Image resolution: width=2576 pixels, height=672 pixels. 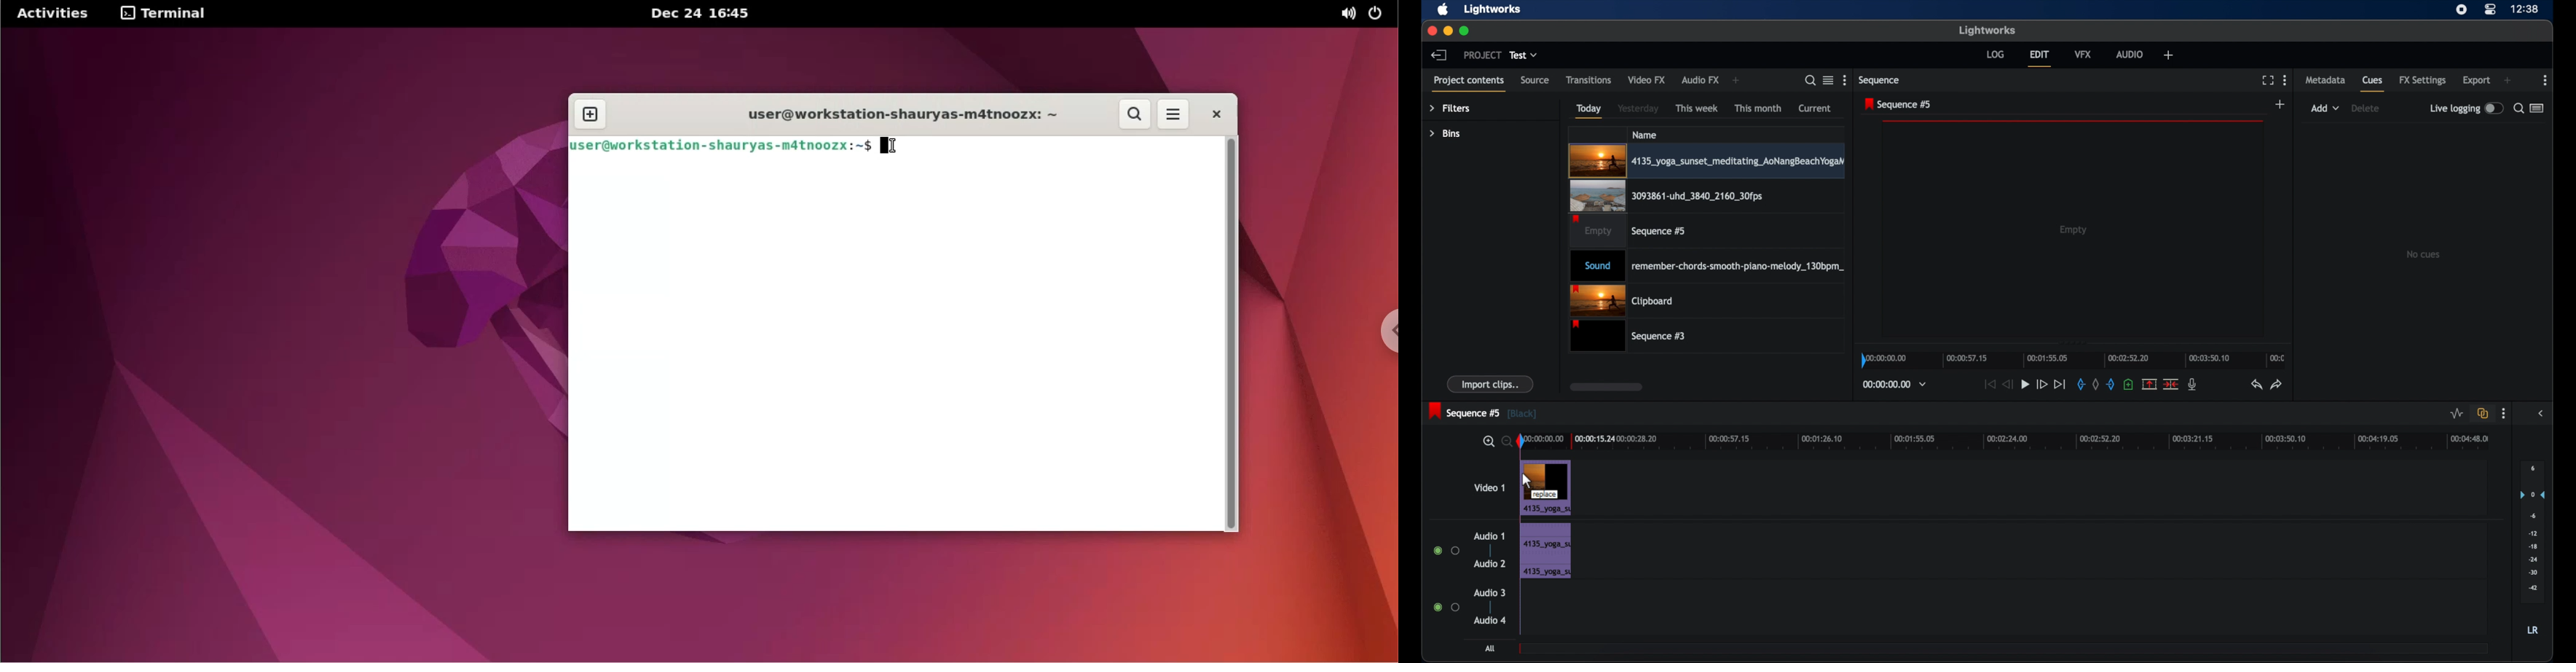 I want to click on import clips, so click(x=1490, y=384).